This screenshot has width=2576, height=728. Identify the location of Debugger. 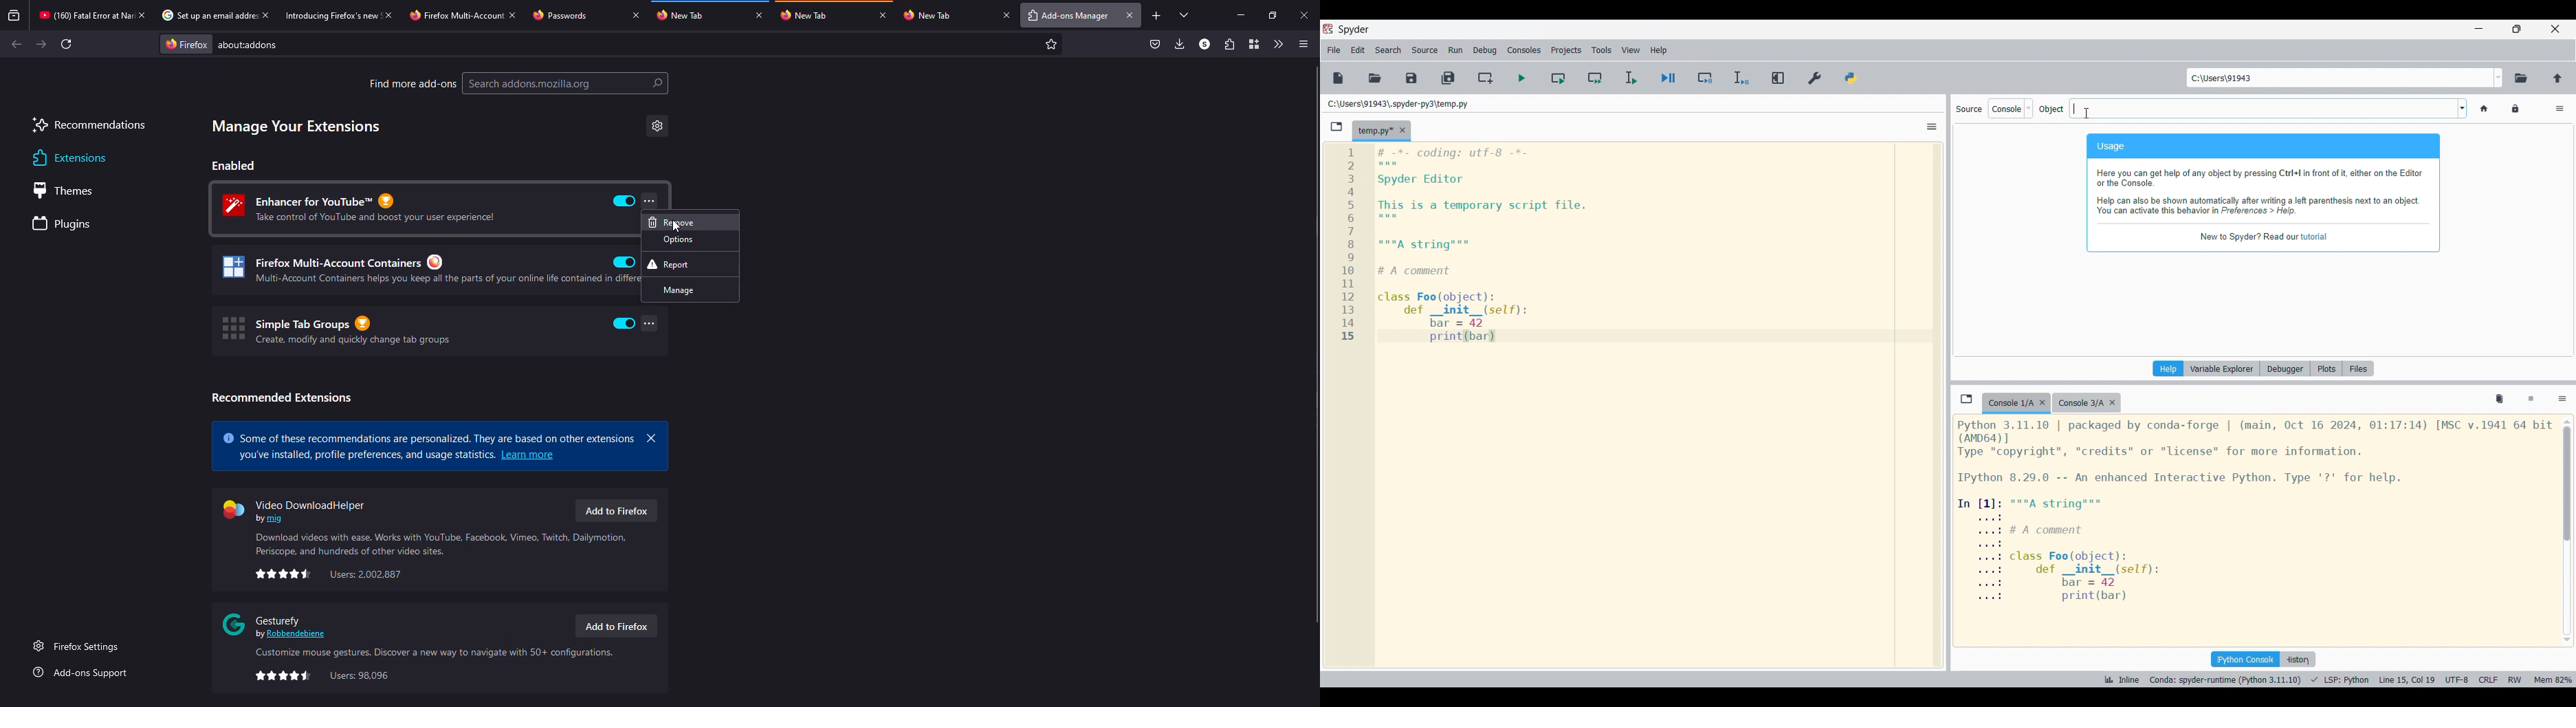
(2285, 369).